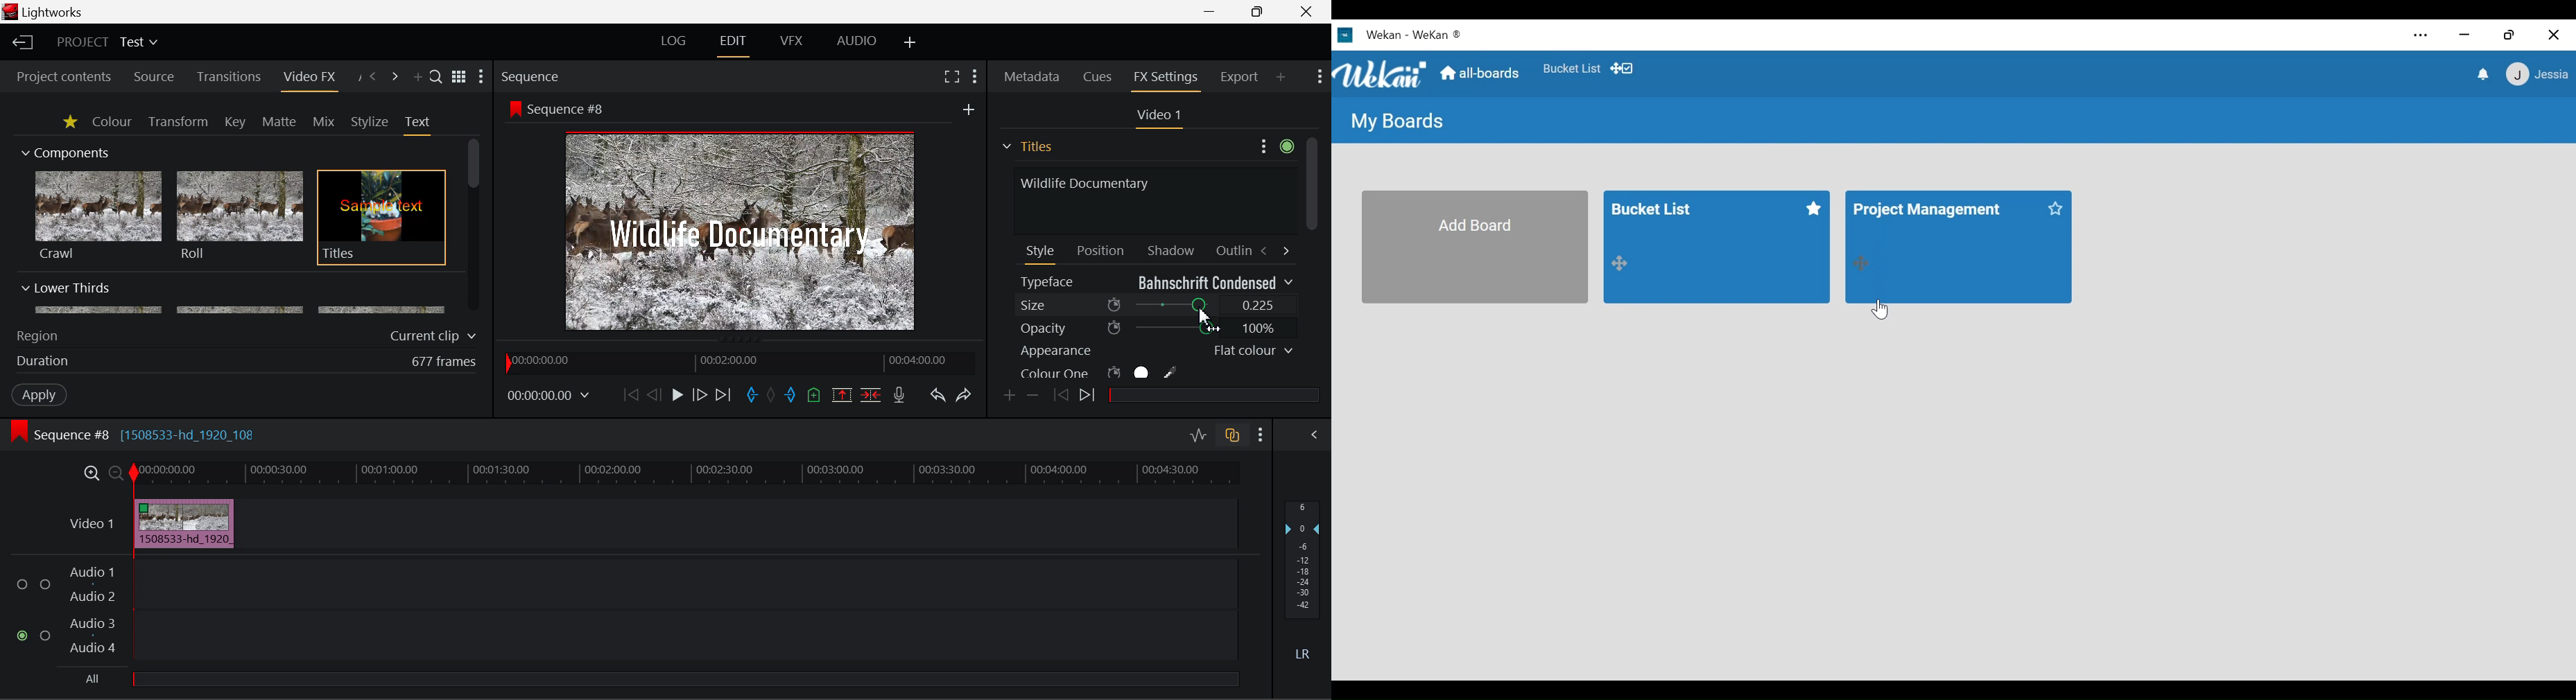 The image size is (2576, 700). I want to click on Project Timeline Navigator, so click(739, 360).